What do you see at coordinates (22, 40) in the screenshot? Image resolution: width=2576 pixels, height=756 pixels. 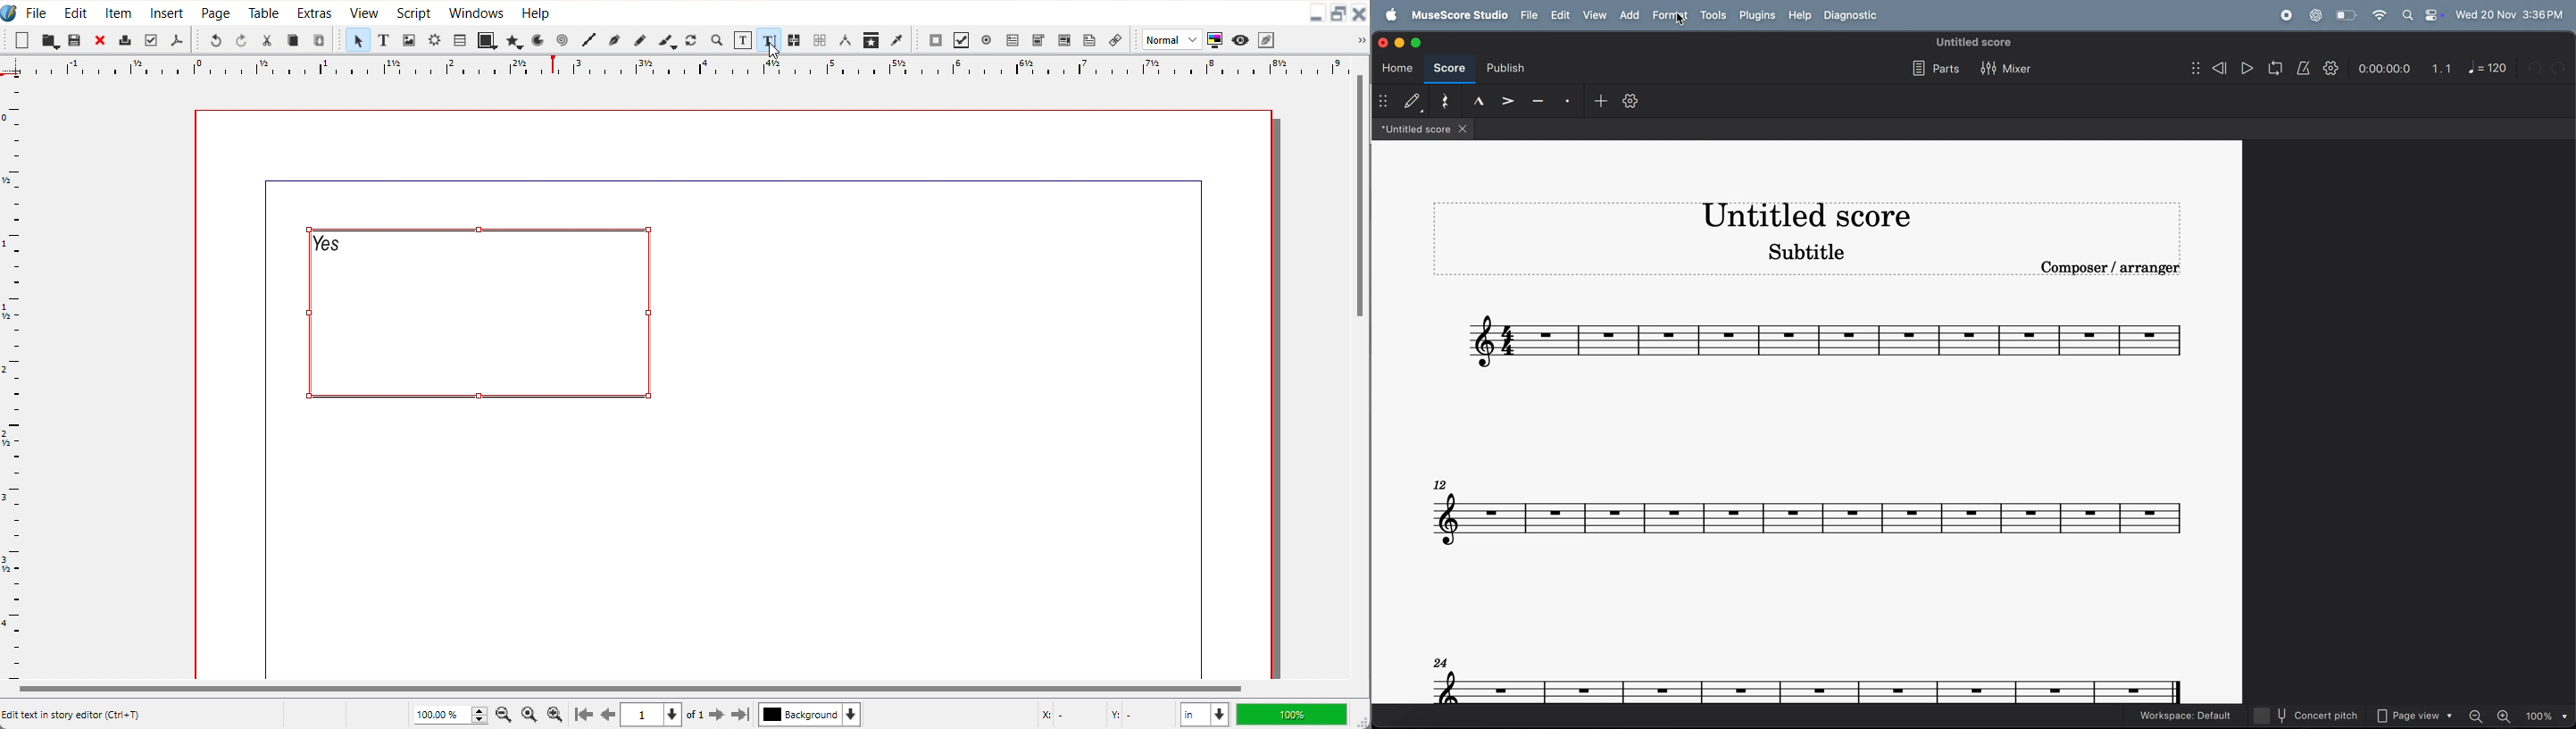 I see `New` at bounding box center [22, 40].